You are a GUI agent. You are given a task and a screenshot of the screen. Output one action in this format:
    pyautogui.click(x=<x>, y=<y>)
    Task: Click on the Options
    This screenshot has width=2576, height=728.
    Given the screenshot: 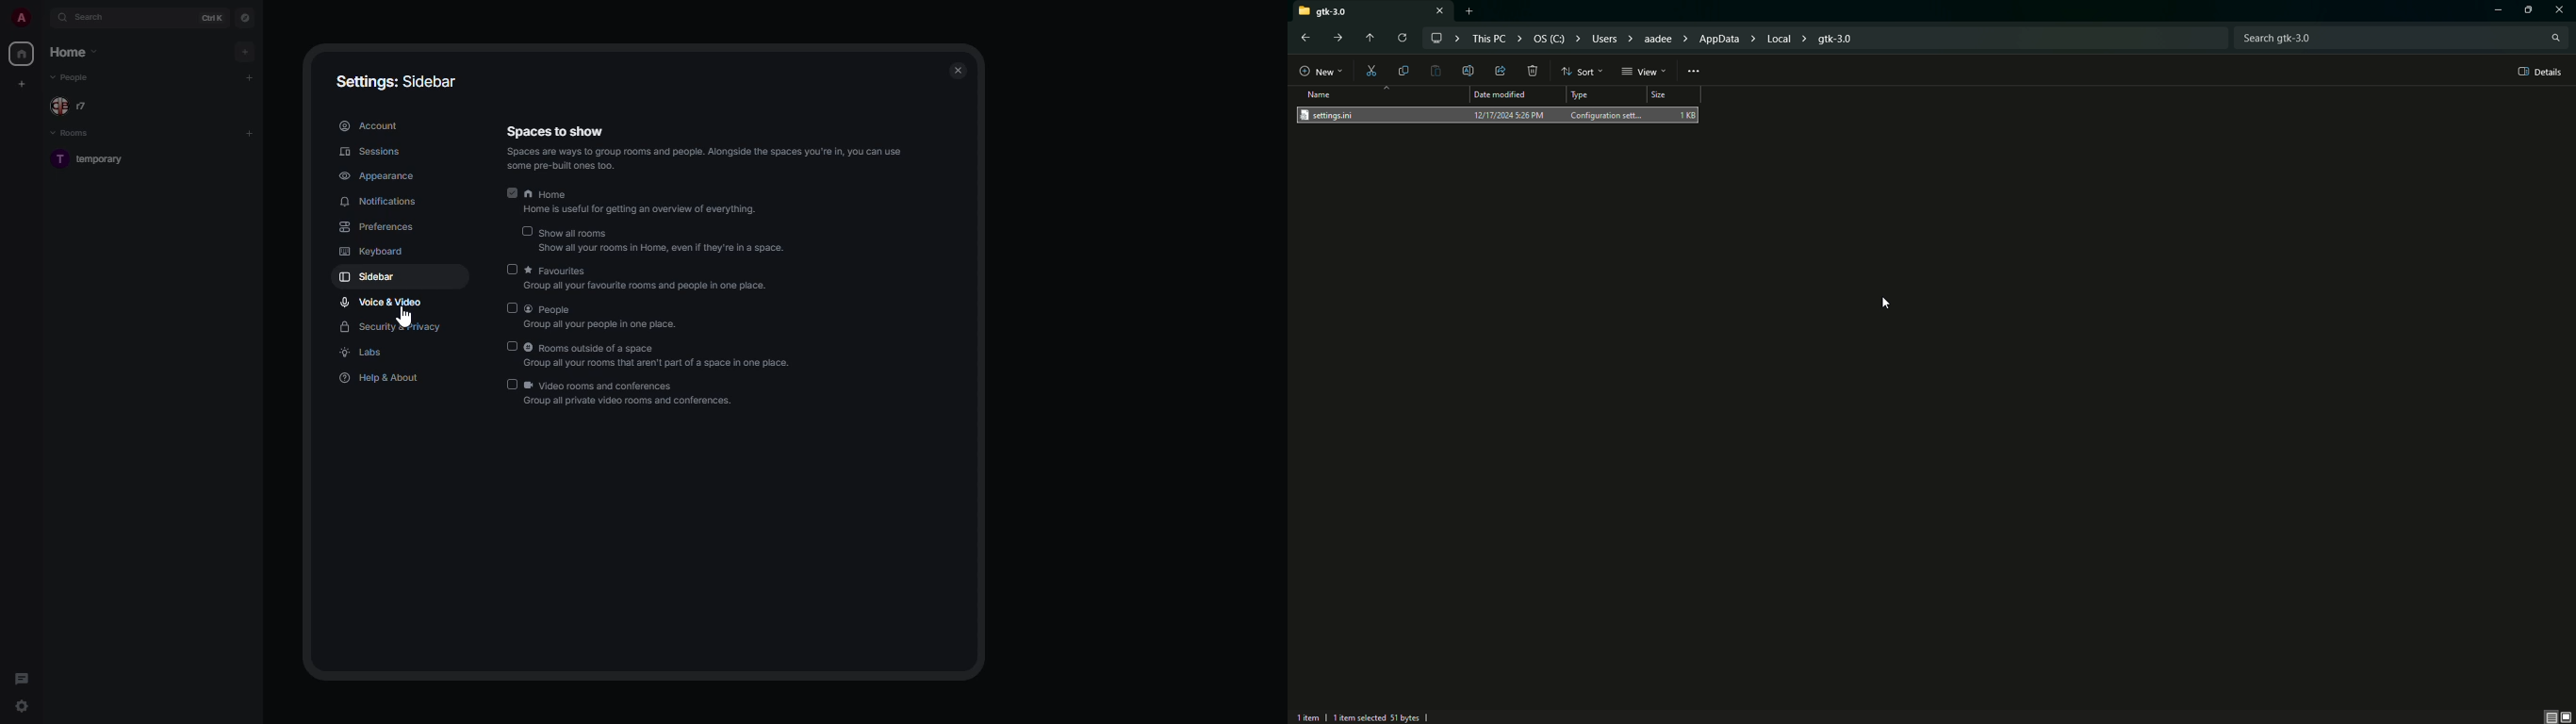 What is the action you would take?
    pyautogui.click(x=2531, y=10)
    